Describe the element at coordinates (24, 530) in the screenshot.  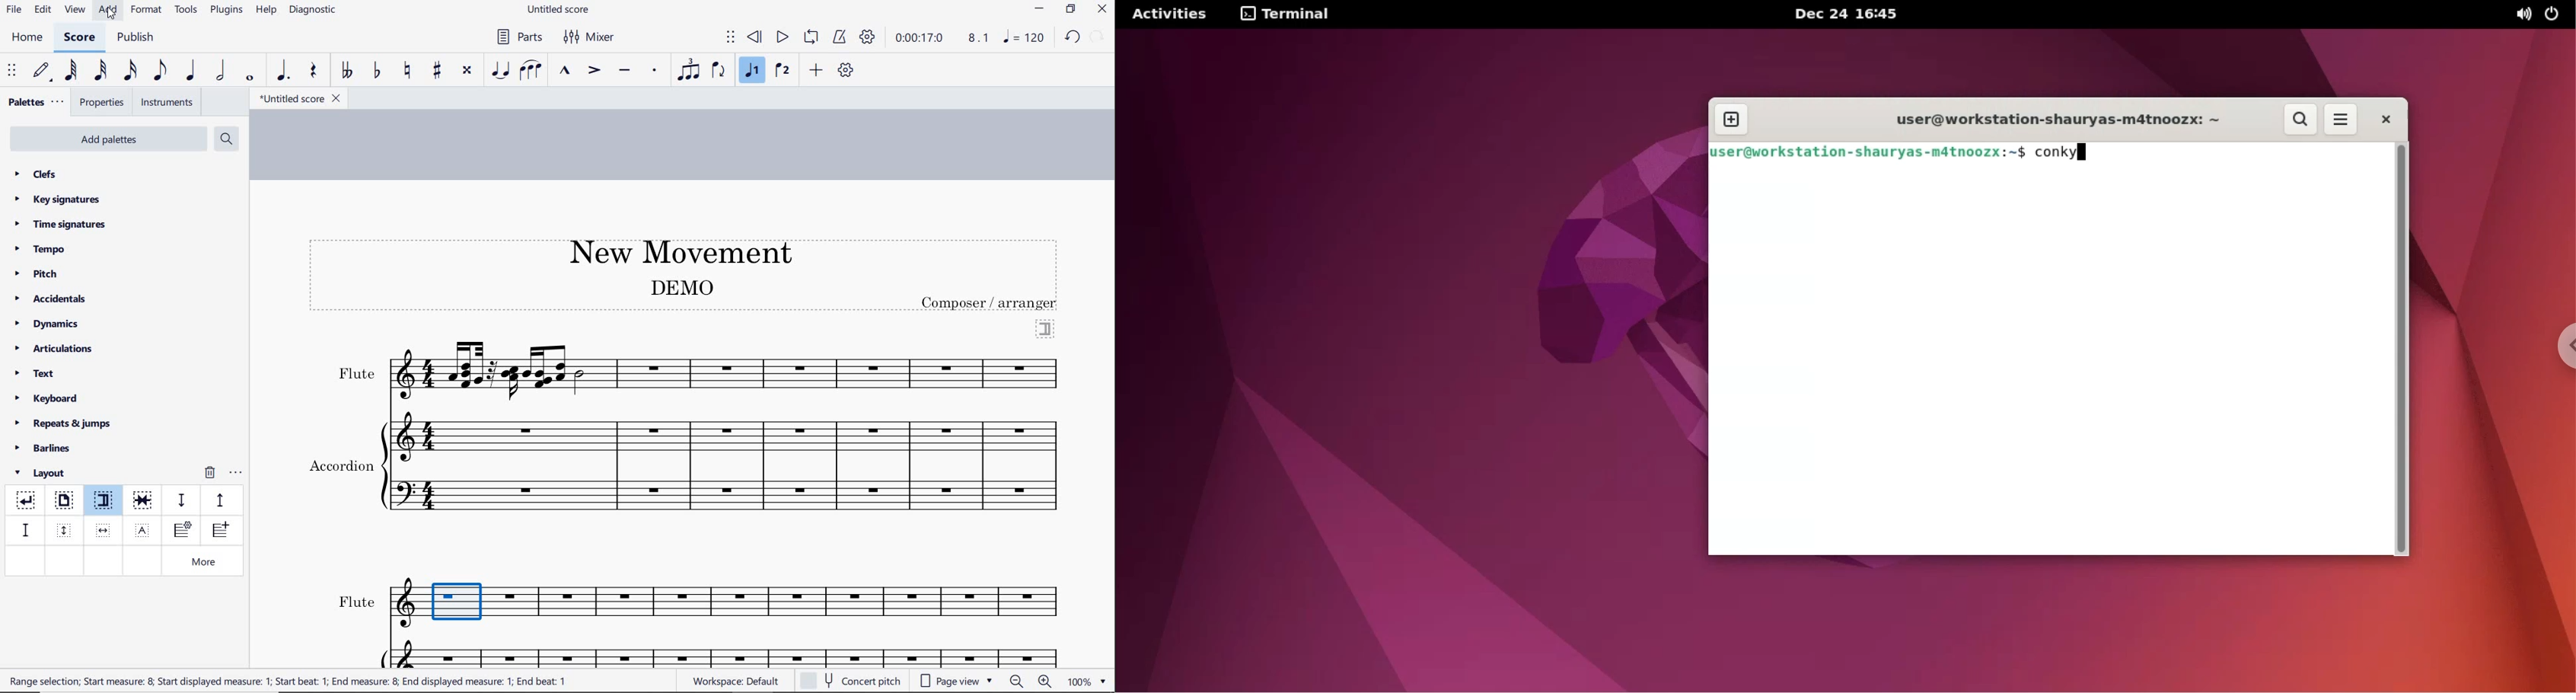
I see `staff spacer fixed down` at that location.